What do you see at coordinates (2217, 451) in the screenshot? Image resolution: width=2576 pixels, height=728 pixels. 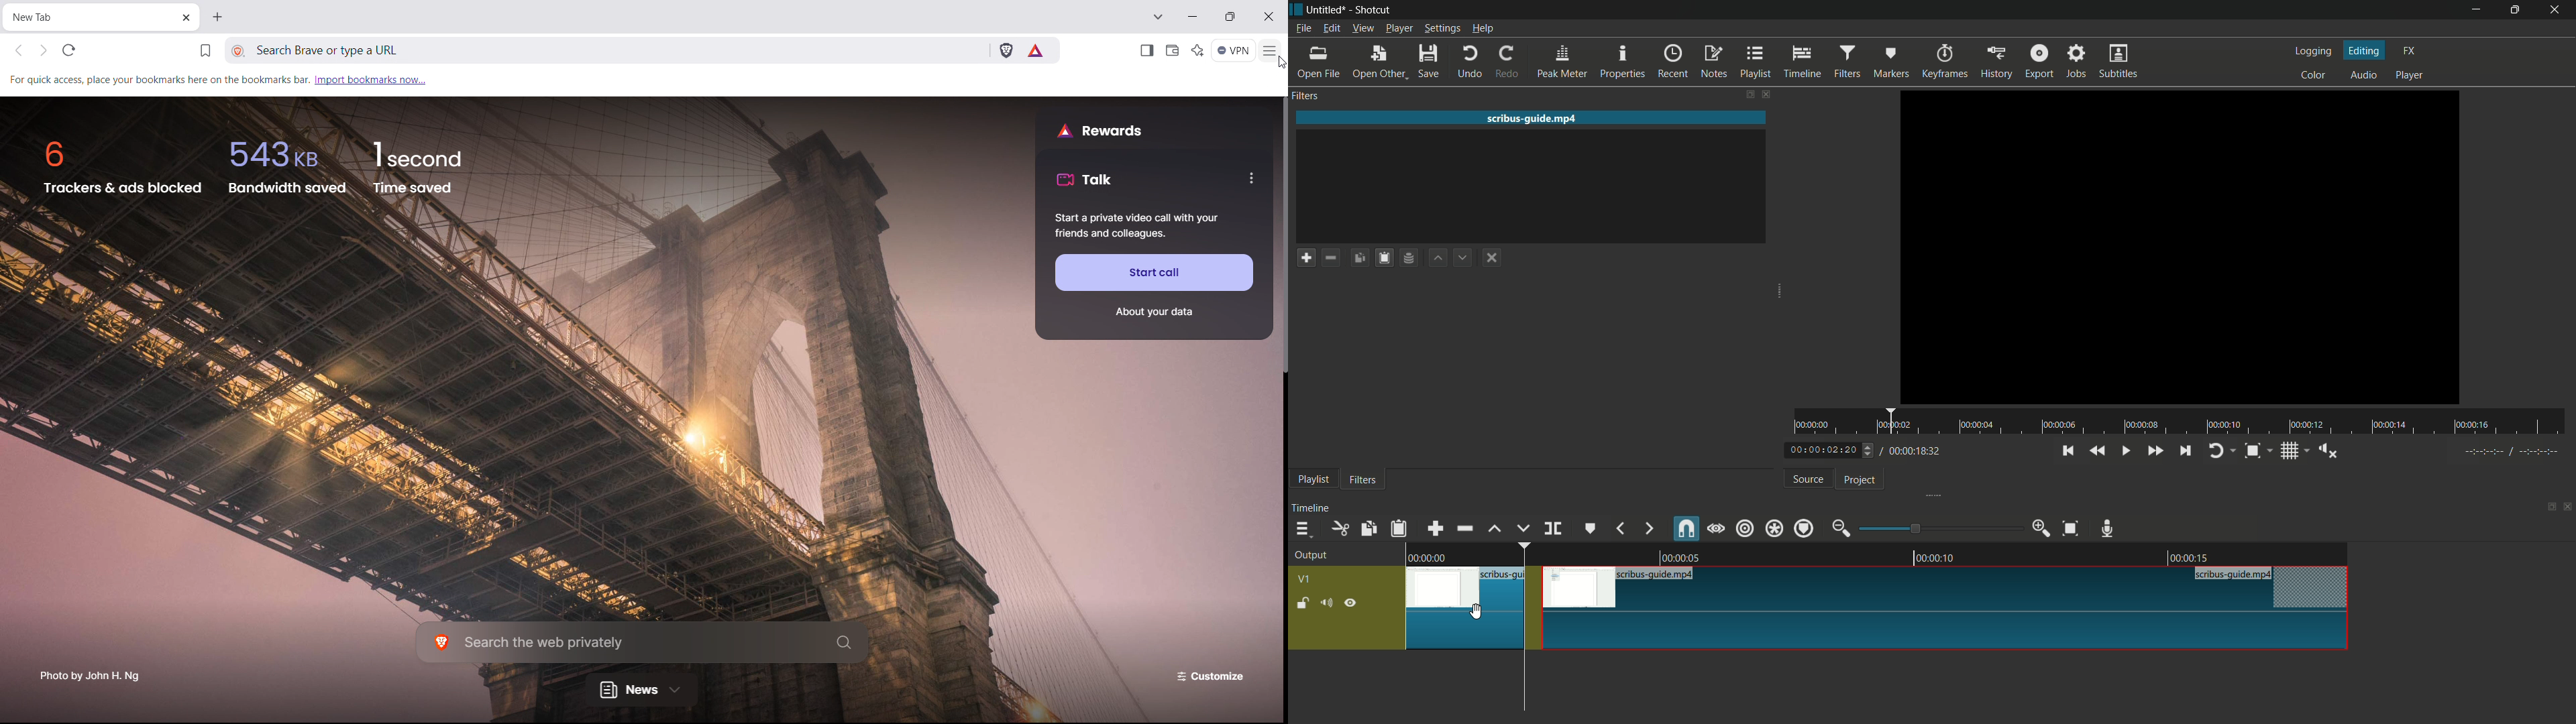 I see `toggle player looping` at bounding box center [2217, 451].